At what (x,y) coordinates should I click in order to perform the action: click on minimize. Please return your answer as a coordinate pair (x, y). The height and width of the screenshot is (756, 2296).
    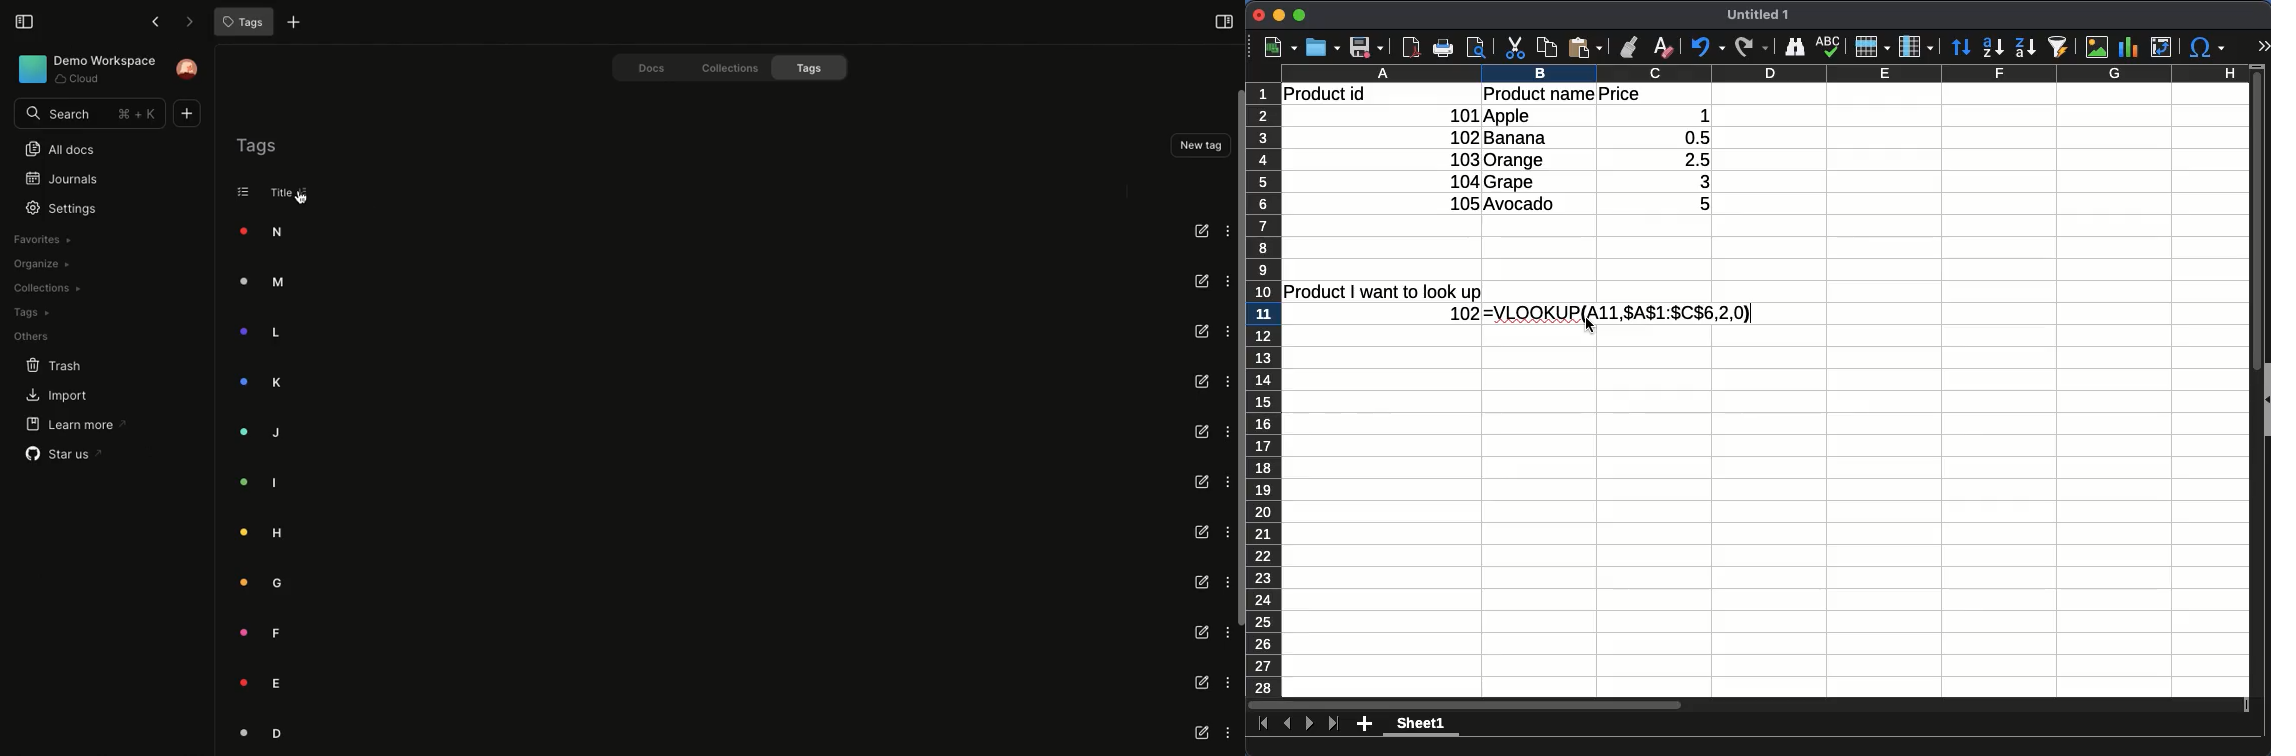
    Looking at the image, I should click on (1279, 15).